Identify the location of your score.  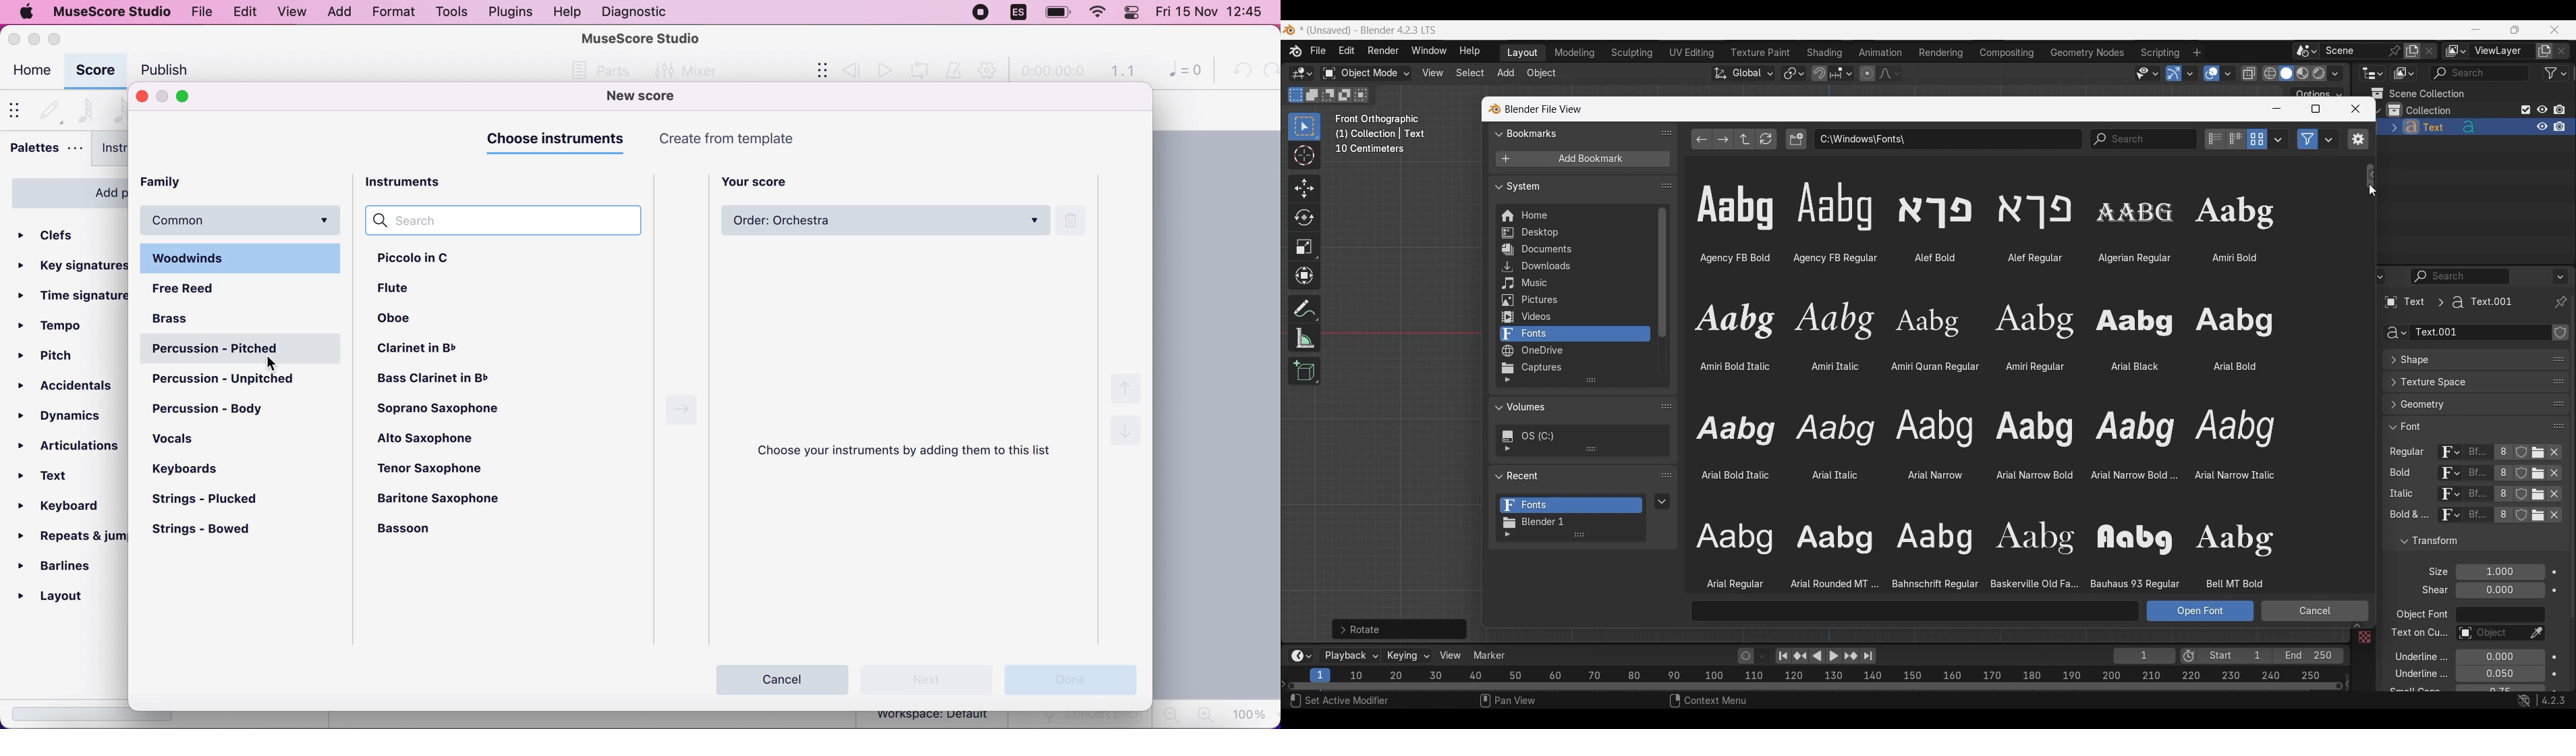
(762, 180).